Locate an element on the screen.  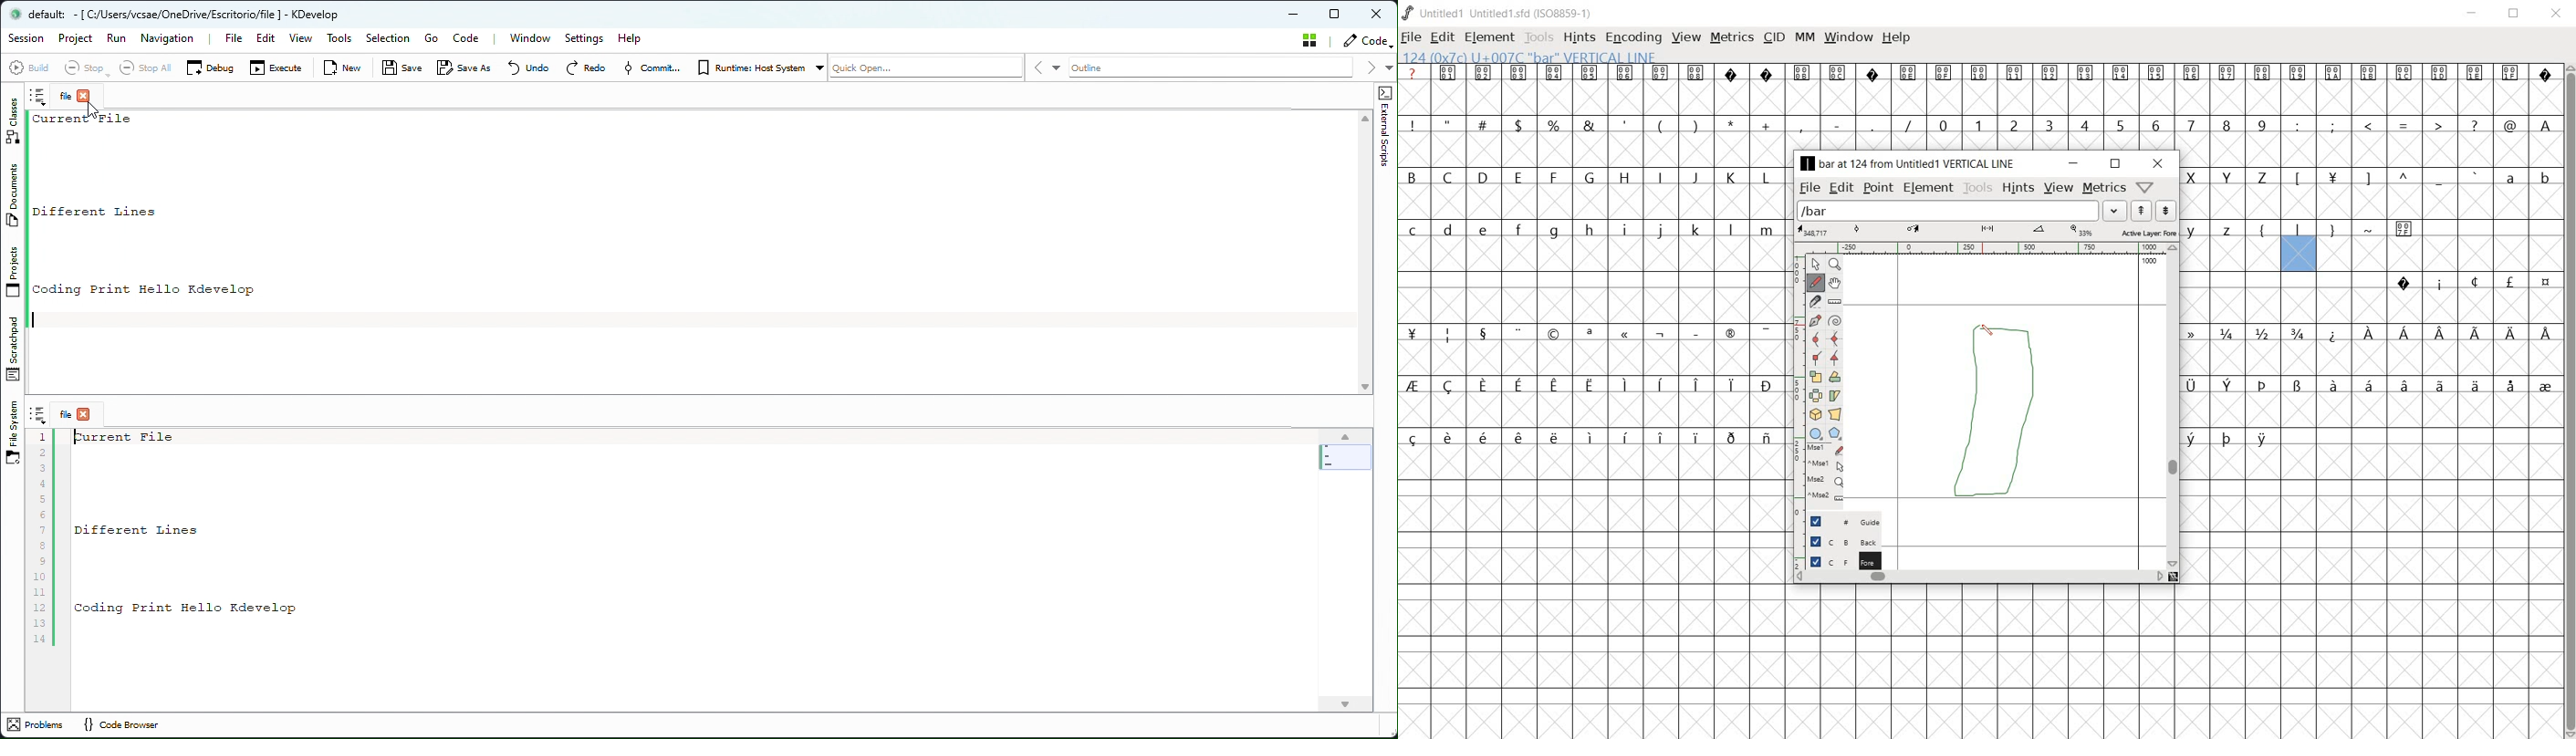
empty cells is located at coordinates (2372, 513).